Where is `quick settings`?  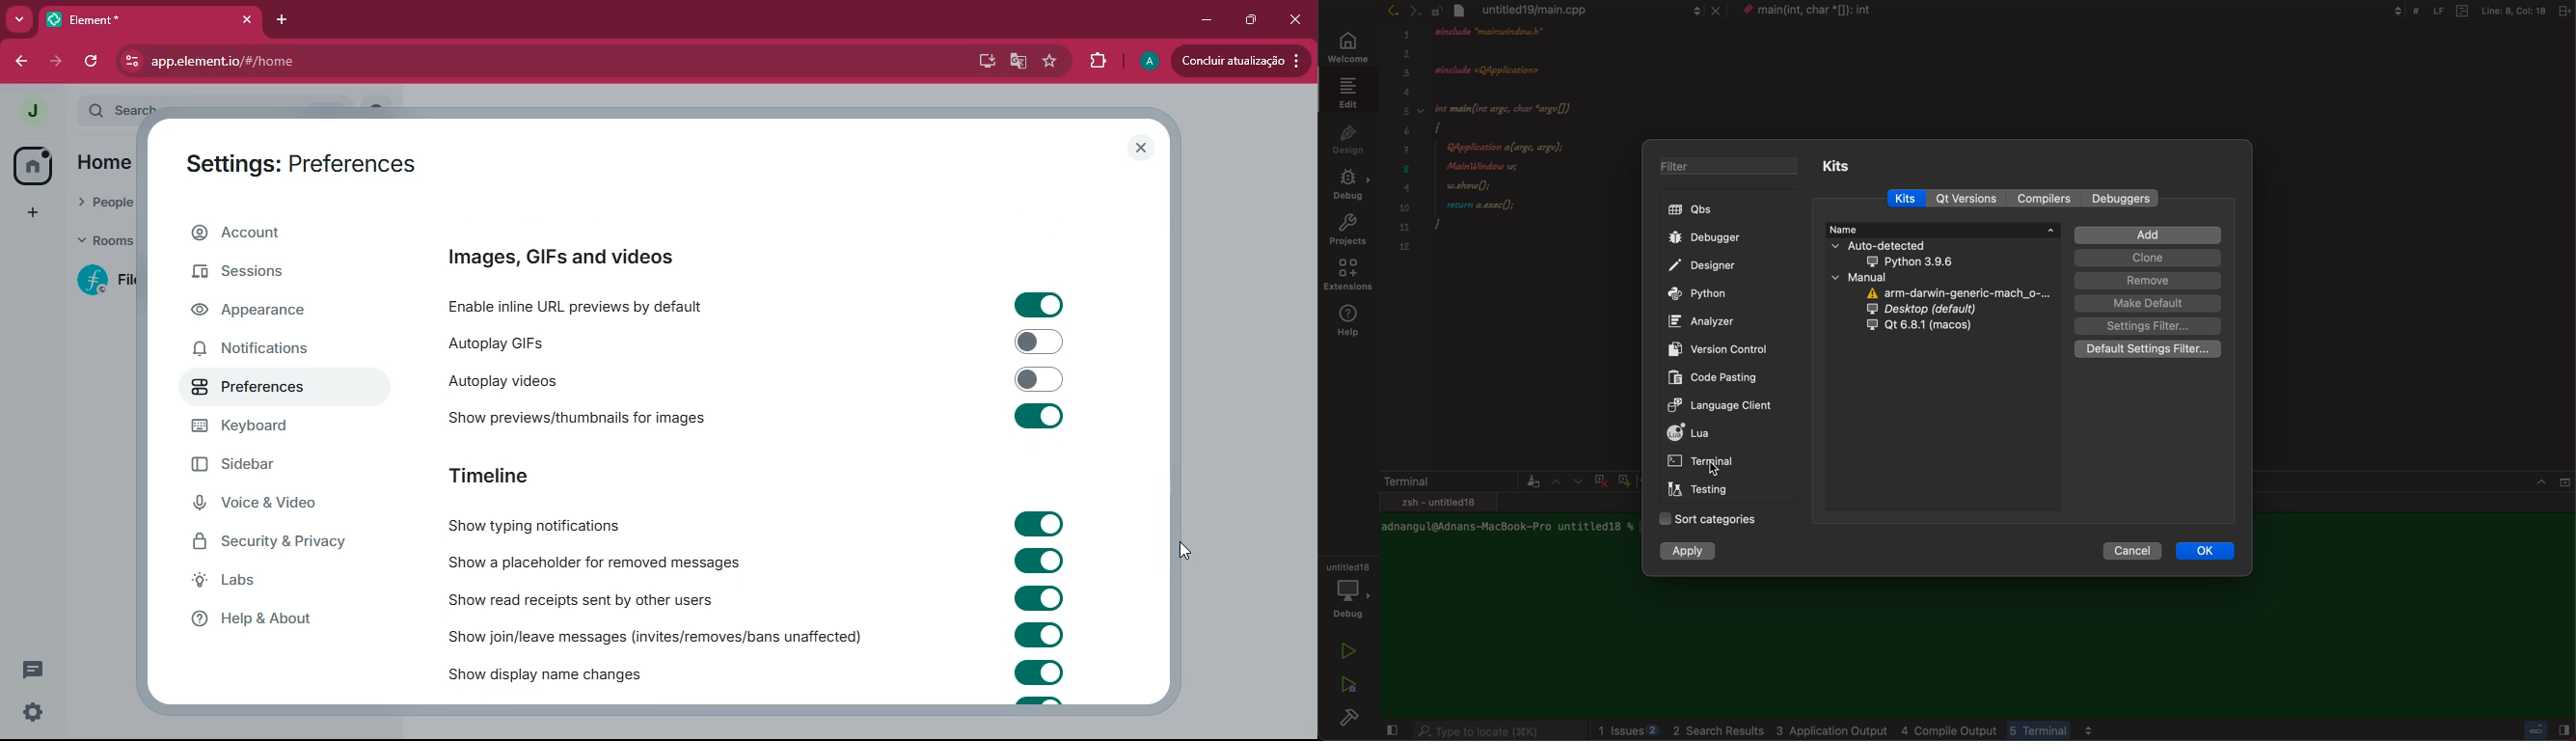 quick settings is located at coordinates (33, 712).